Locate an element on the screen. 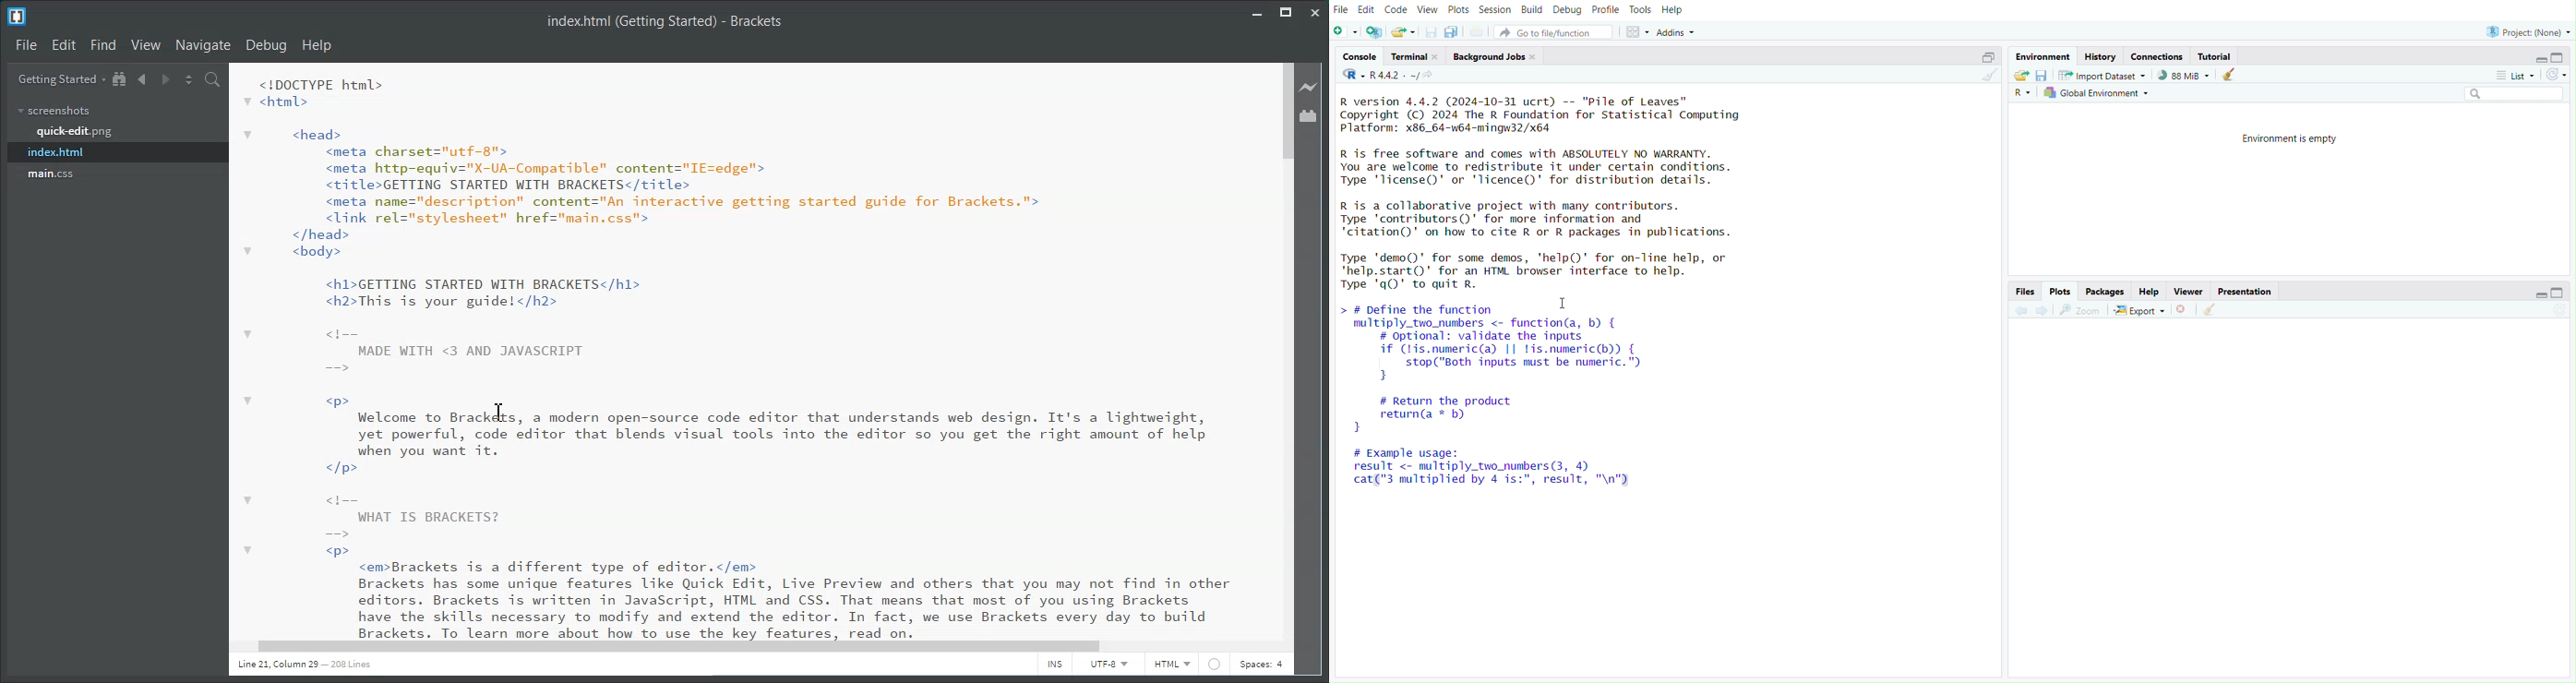  Go back to the previous source location (Ctrl + F9) is located at coordinates (2022, 310).